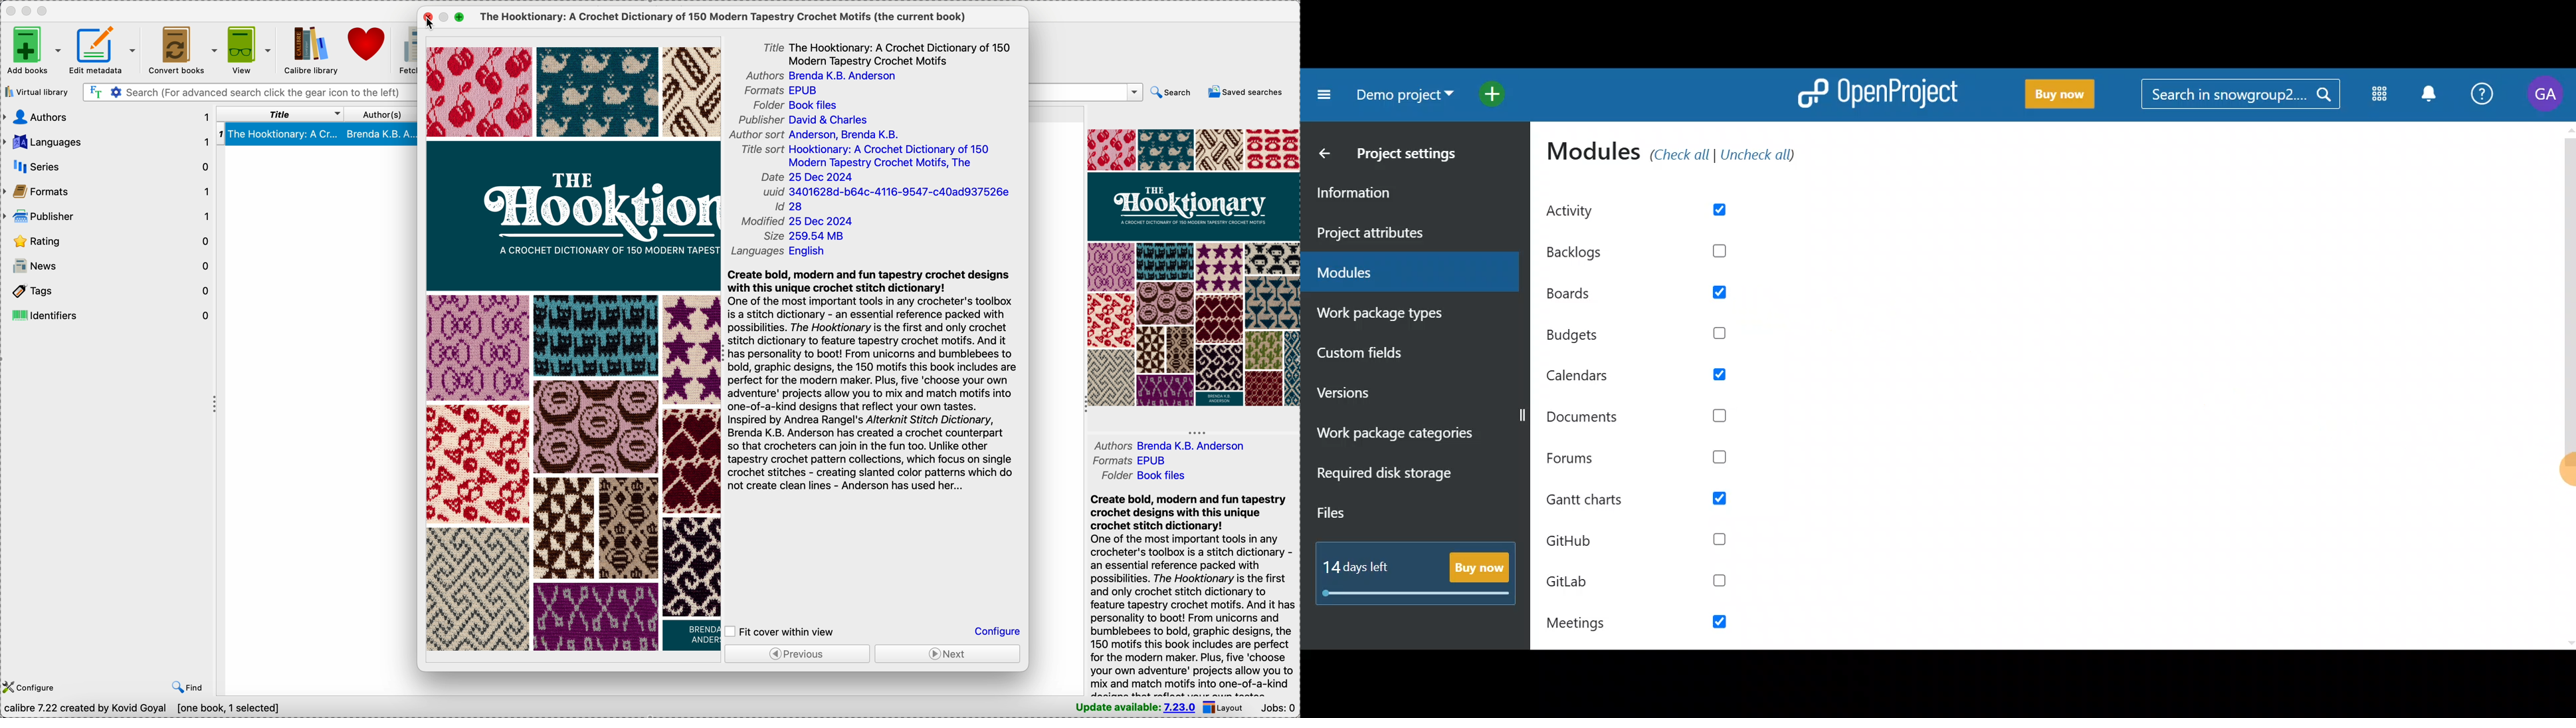 The width and height of the screenshot is (2576, 728). Describe the element at coordinates (1399, 195) in the screenshot. I see `Information` at that location.